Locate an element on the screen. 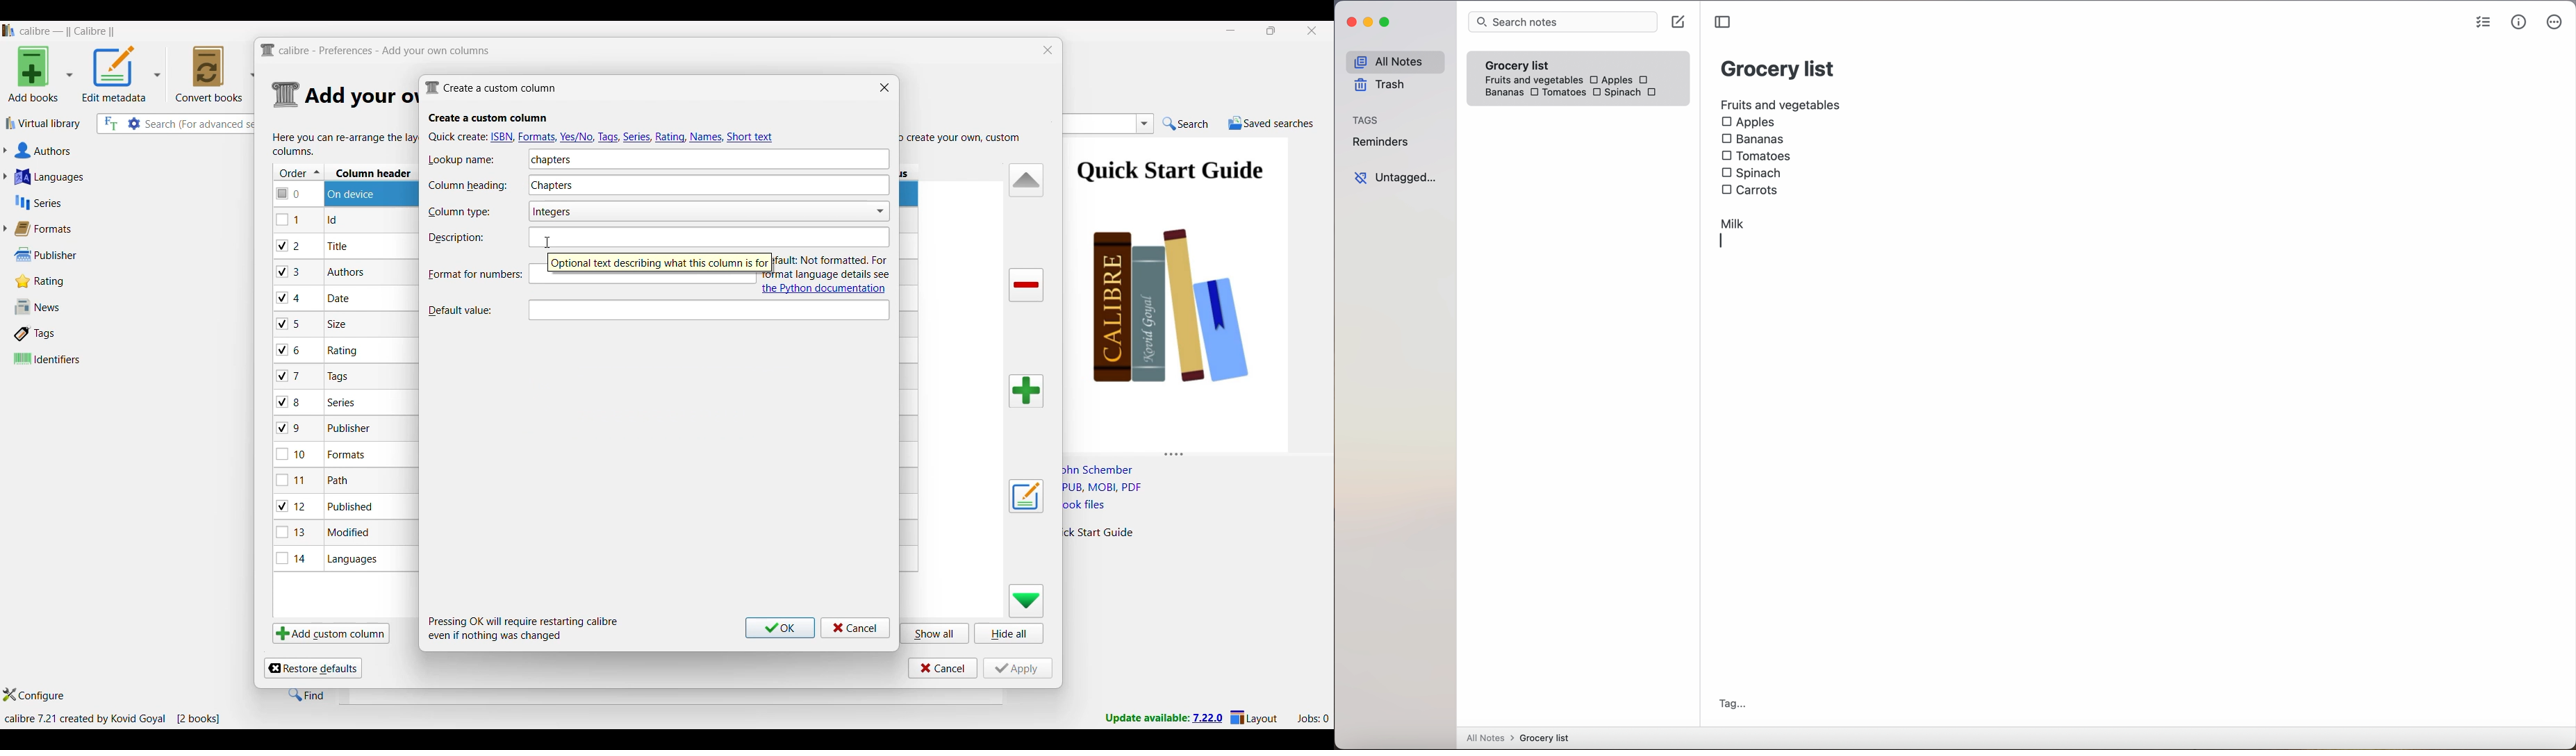 This screenshot has height=756, width=2576. maximize Simplenote is located at coordinates (1387, 23).